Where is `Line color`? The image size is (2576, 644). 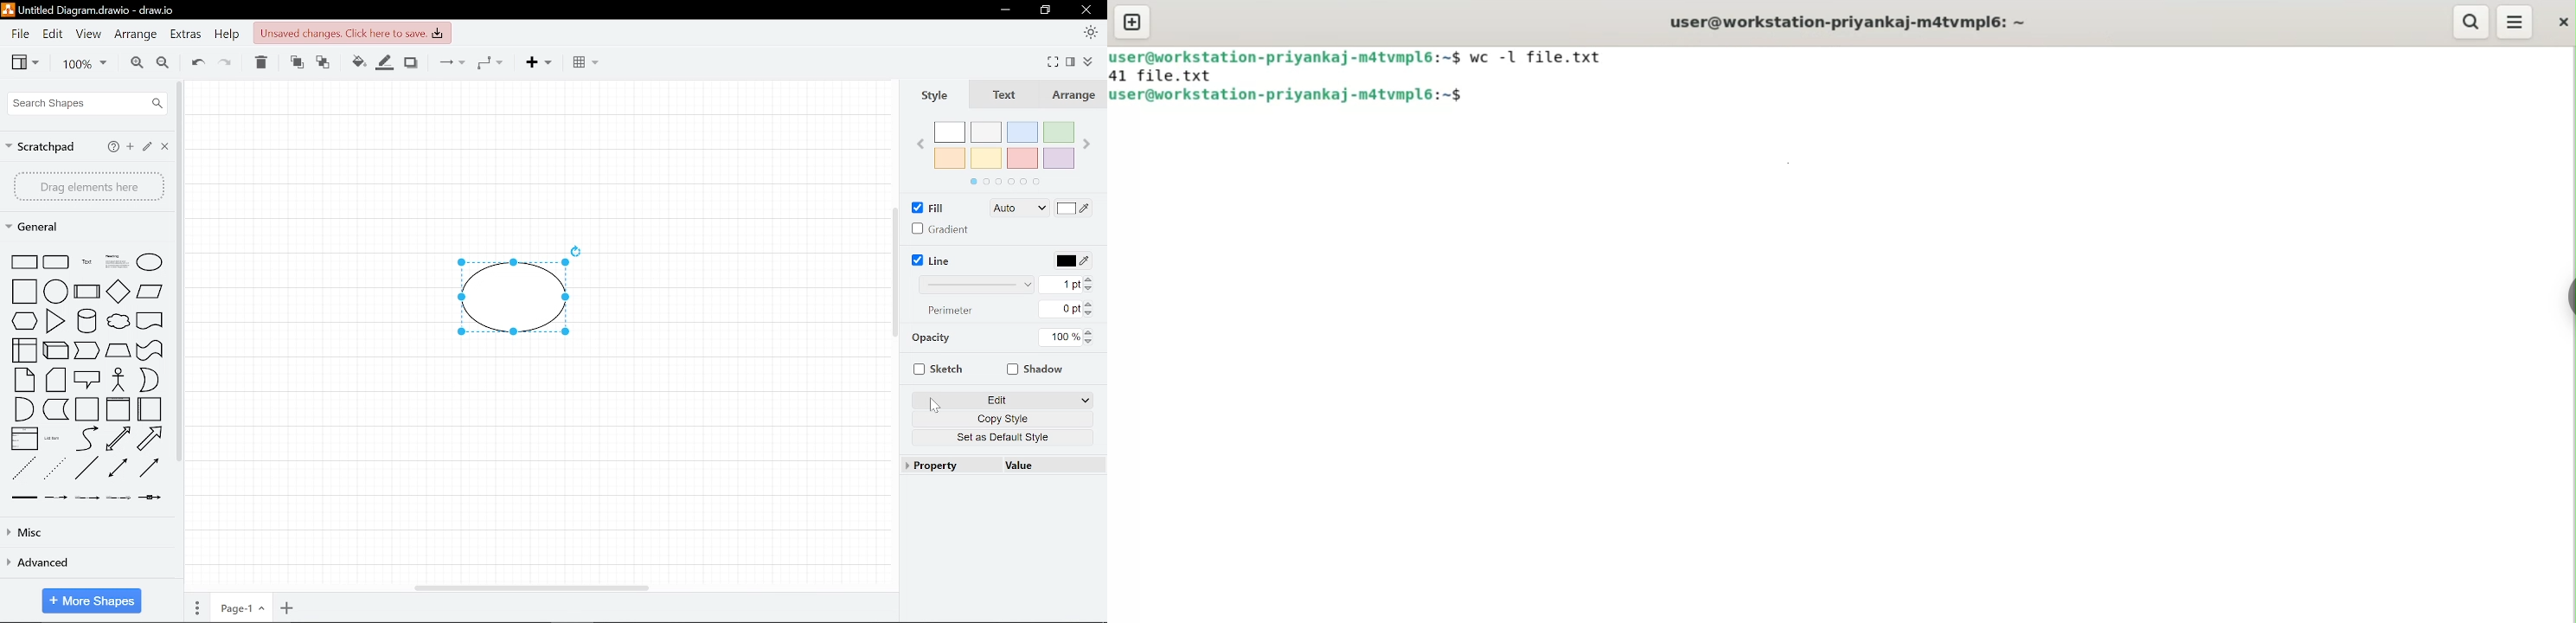
Line color is located at coordinates (1067, 260).